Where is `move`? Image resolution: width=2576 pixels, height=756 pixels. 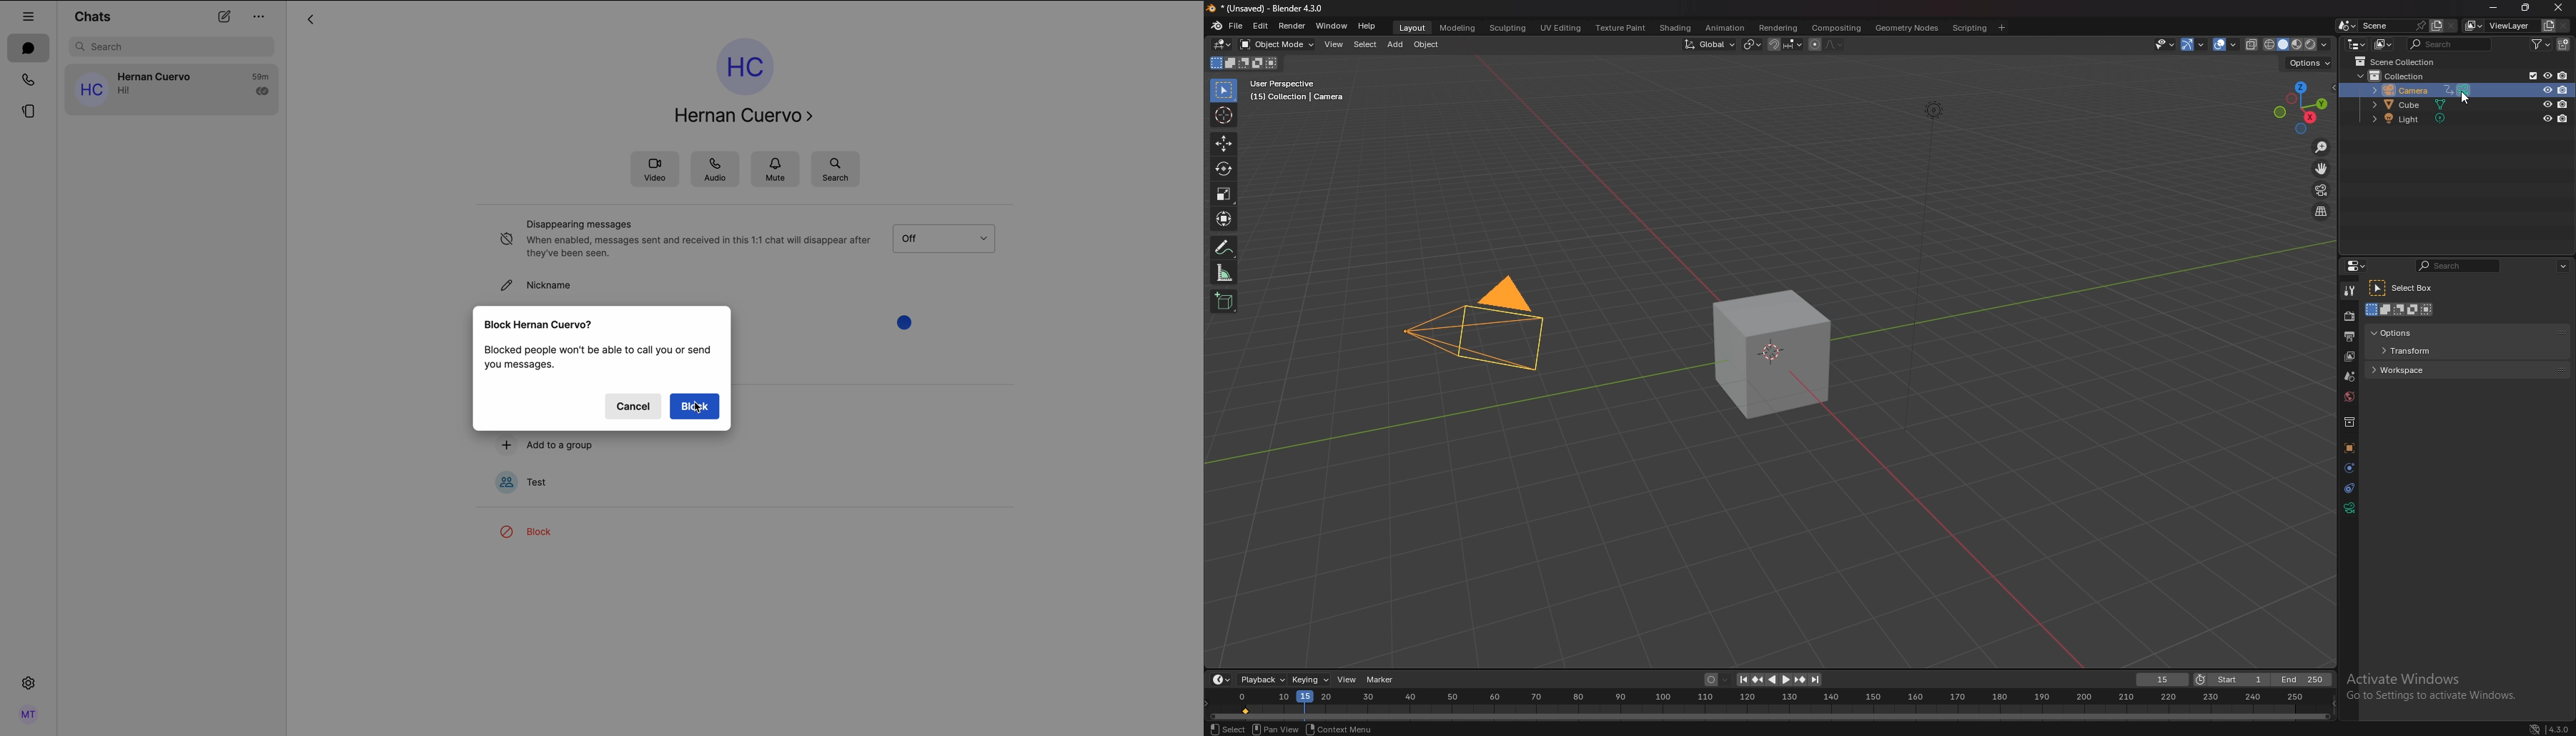 move is located at coordinates (2321, 168).